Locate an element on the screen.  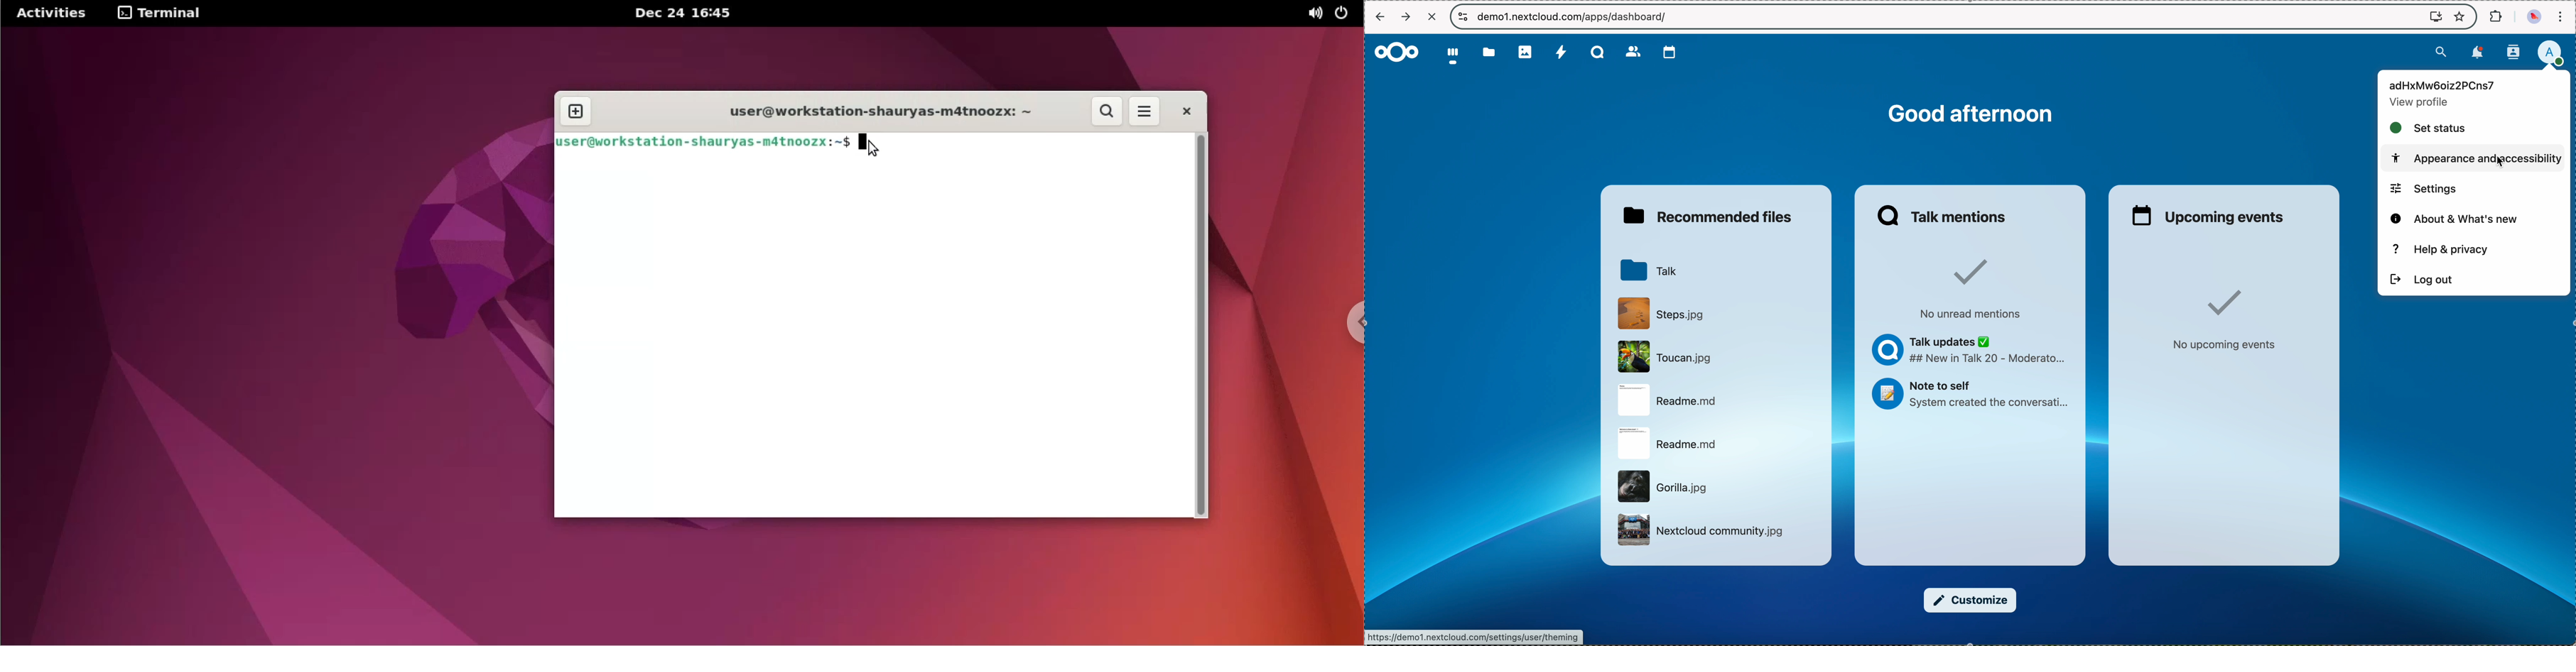
click on appearance and accessibility is located at coordinates (2474, 158).